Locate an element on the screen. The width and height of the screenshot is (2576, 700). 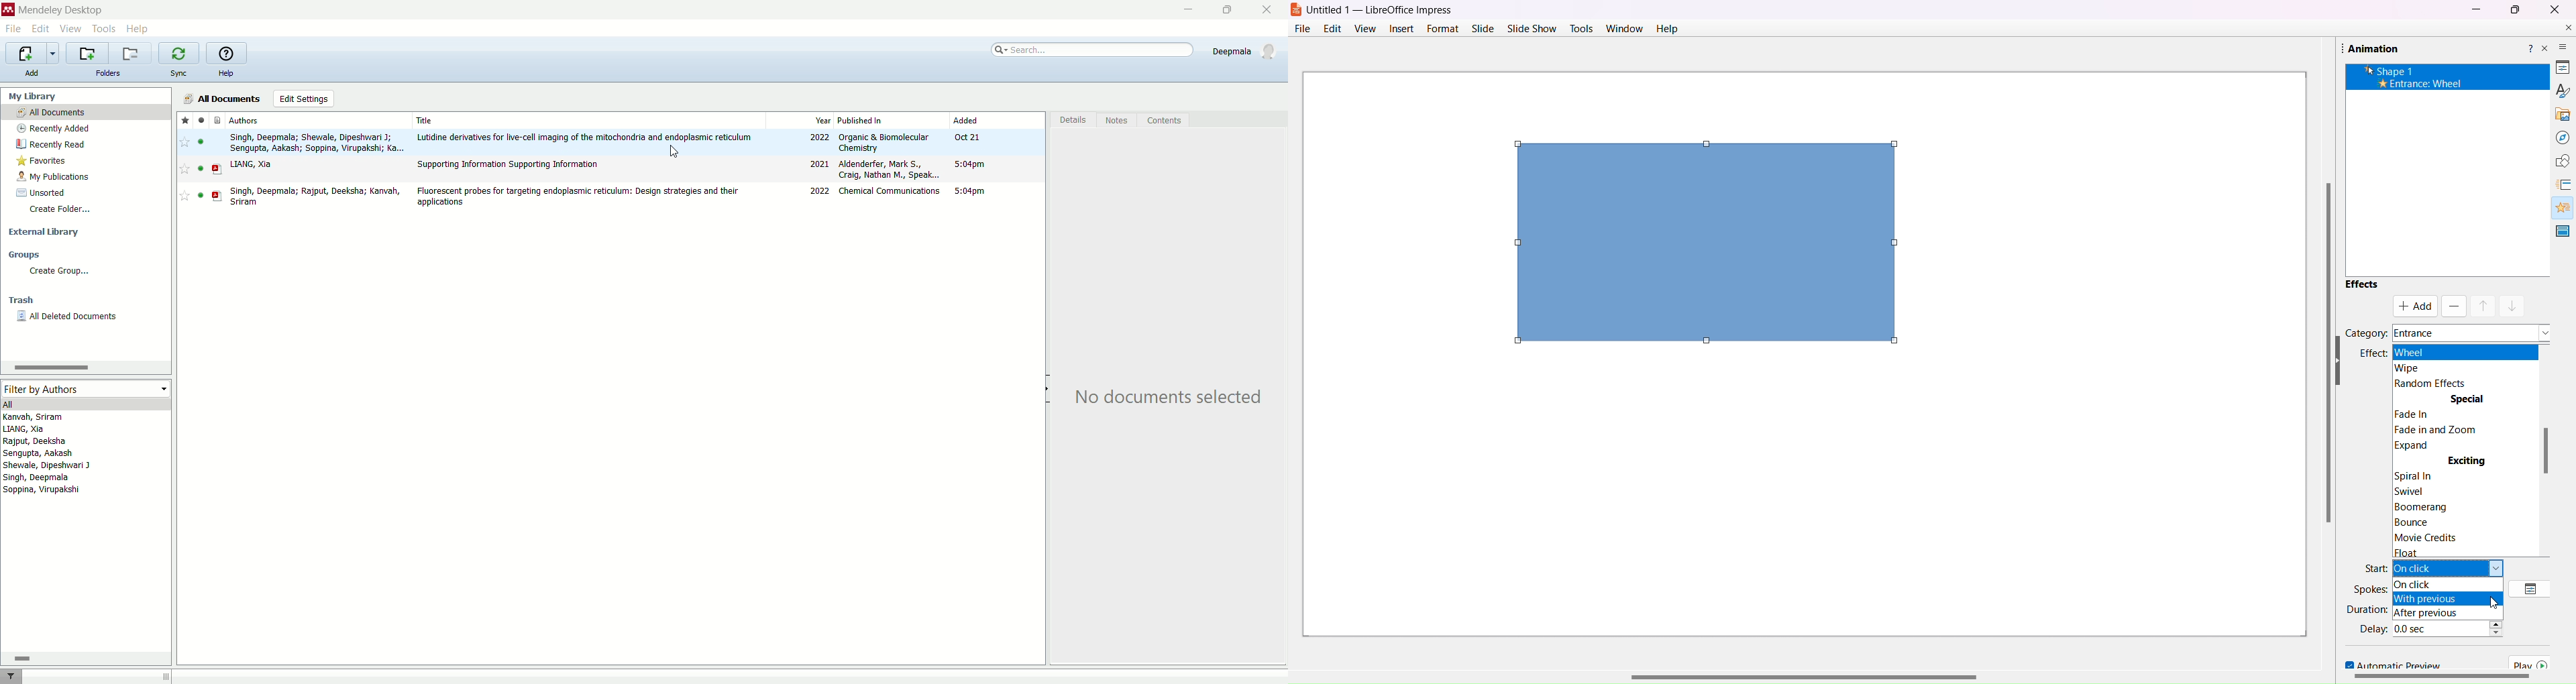
J Untitled 1 — LibreOffice Impress is located at coordinates (1378, 9).